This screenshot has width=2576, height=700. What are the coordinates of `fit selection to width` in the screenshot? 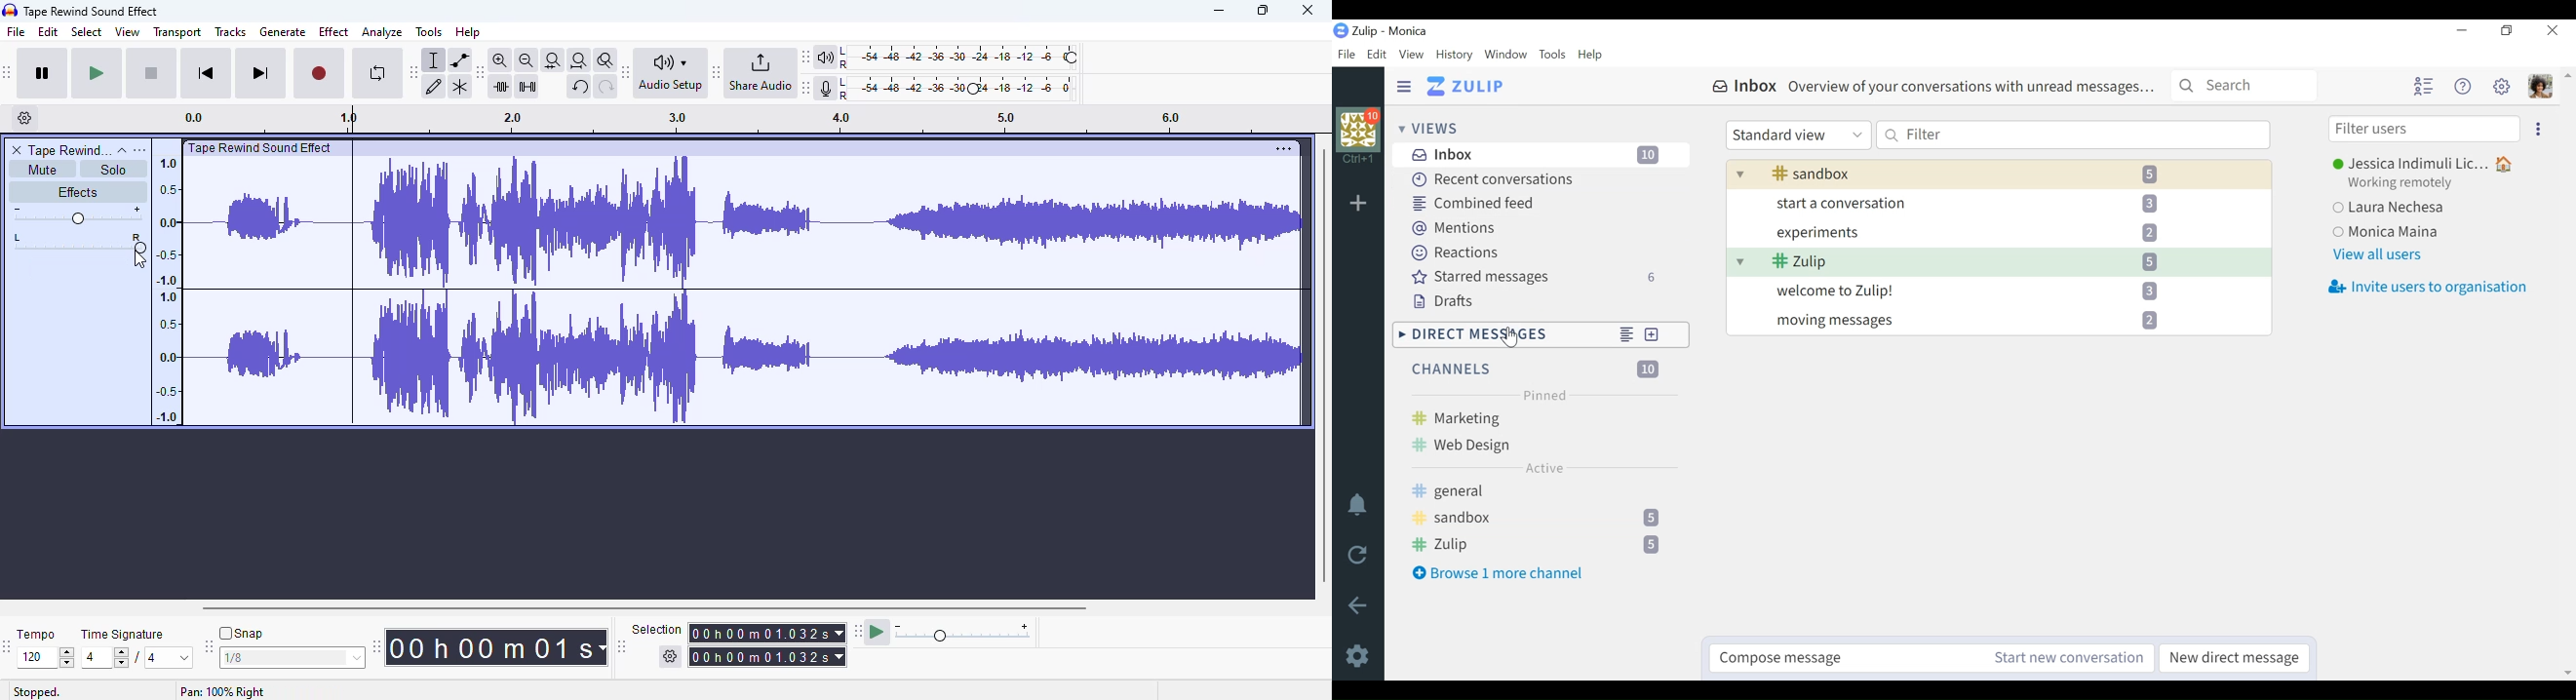 It's located at (553, 61).